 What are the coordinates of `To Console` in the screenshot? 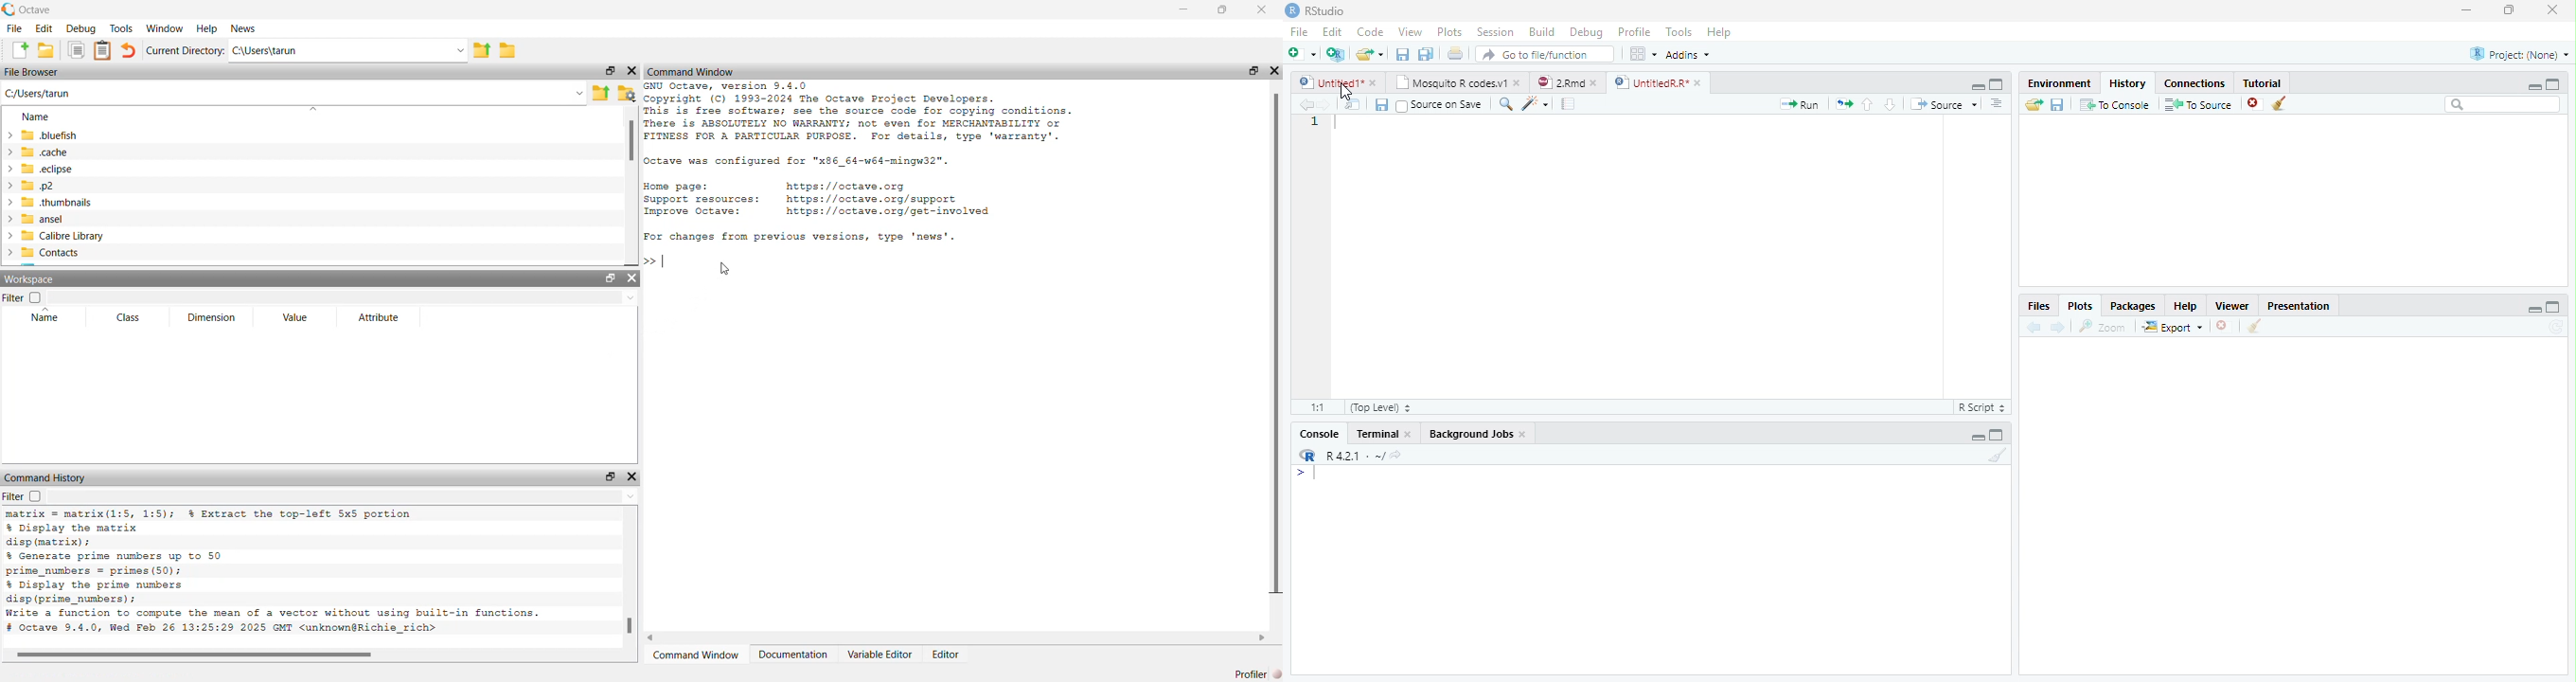 It's located at (2115, 107).